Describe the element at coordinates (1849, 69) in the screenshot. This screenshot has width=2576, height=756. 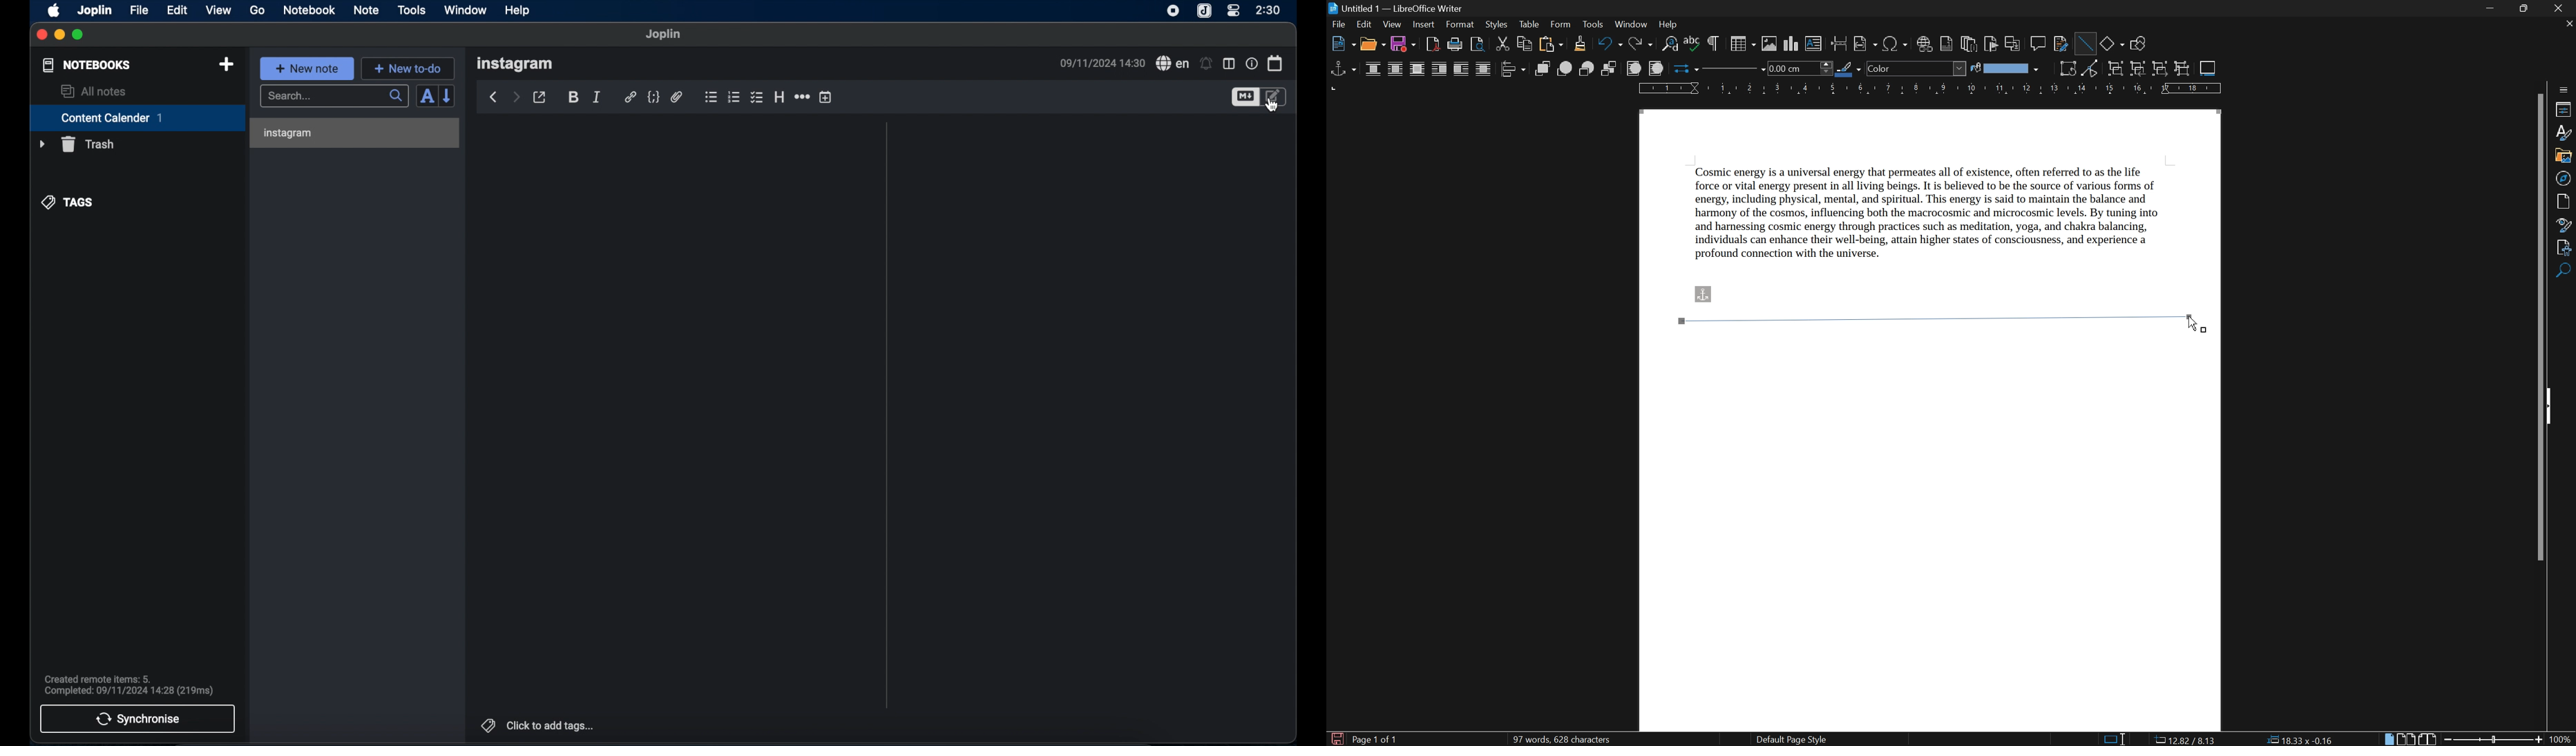
I see `line color` at that location.